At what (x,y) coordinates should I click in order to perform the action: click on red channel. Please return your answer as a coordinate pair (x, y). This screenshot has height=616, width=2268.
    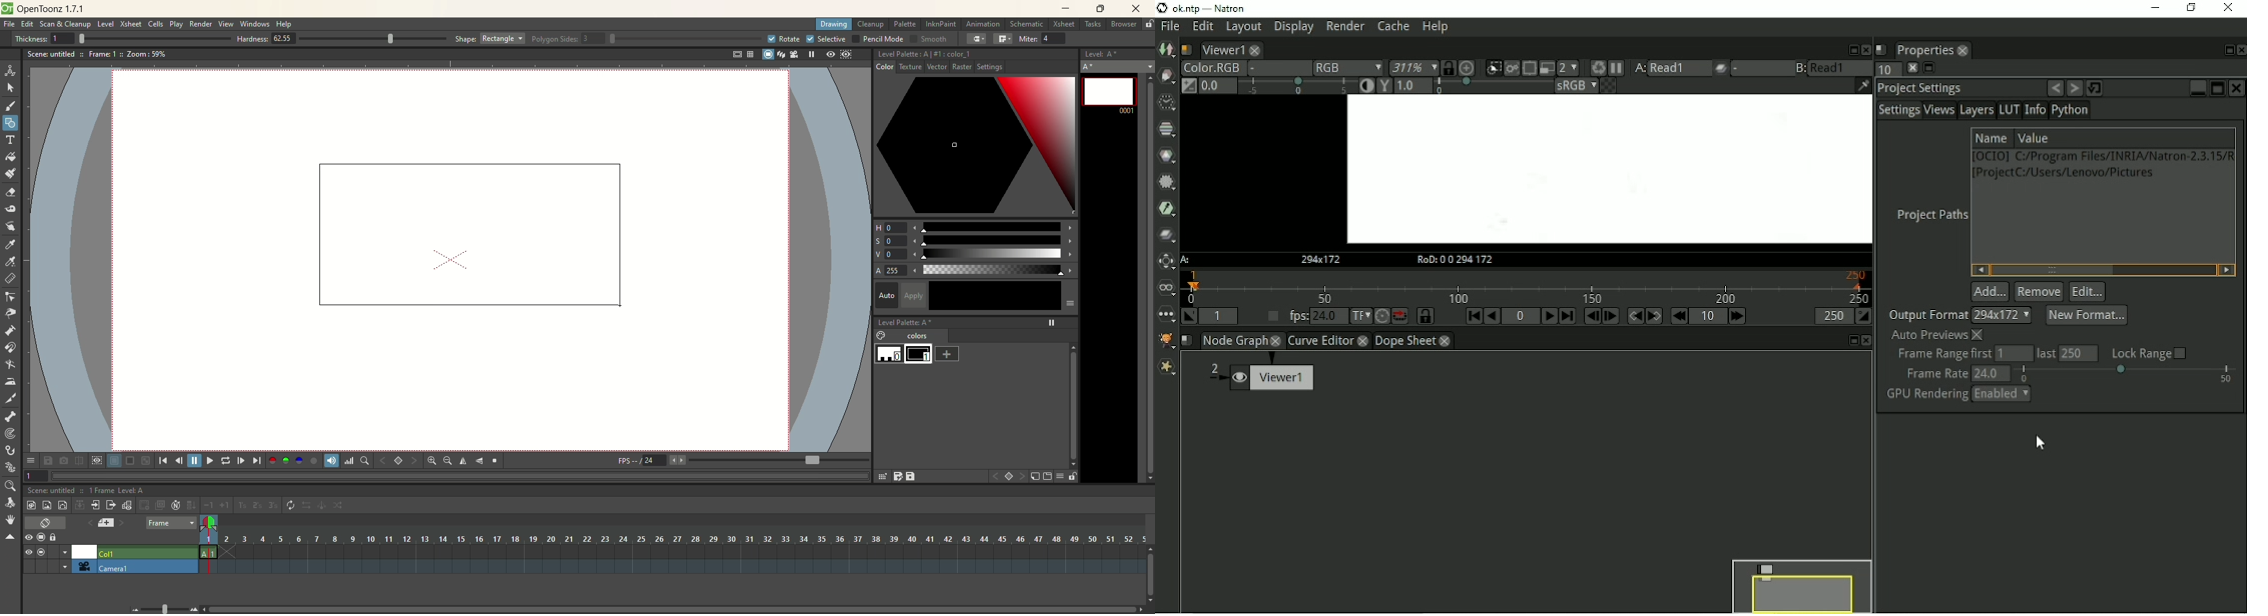
    Looking at the image, I should click on (273, 459).